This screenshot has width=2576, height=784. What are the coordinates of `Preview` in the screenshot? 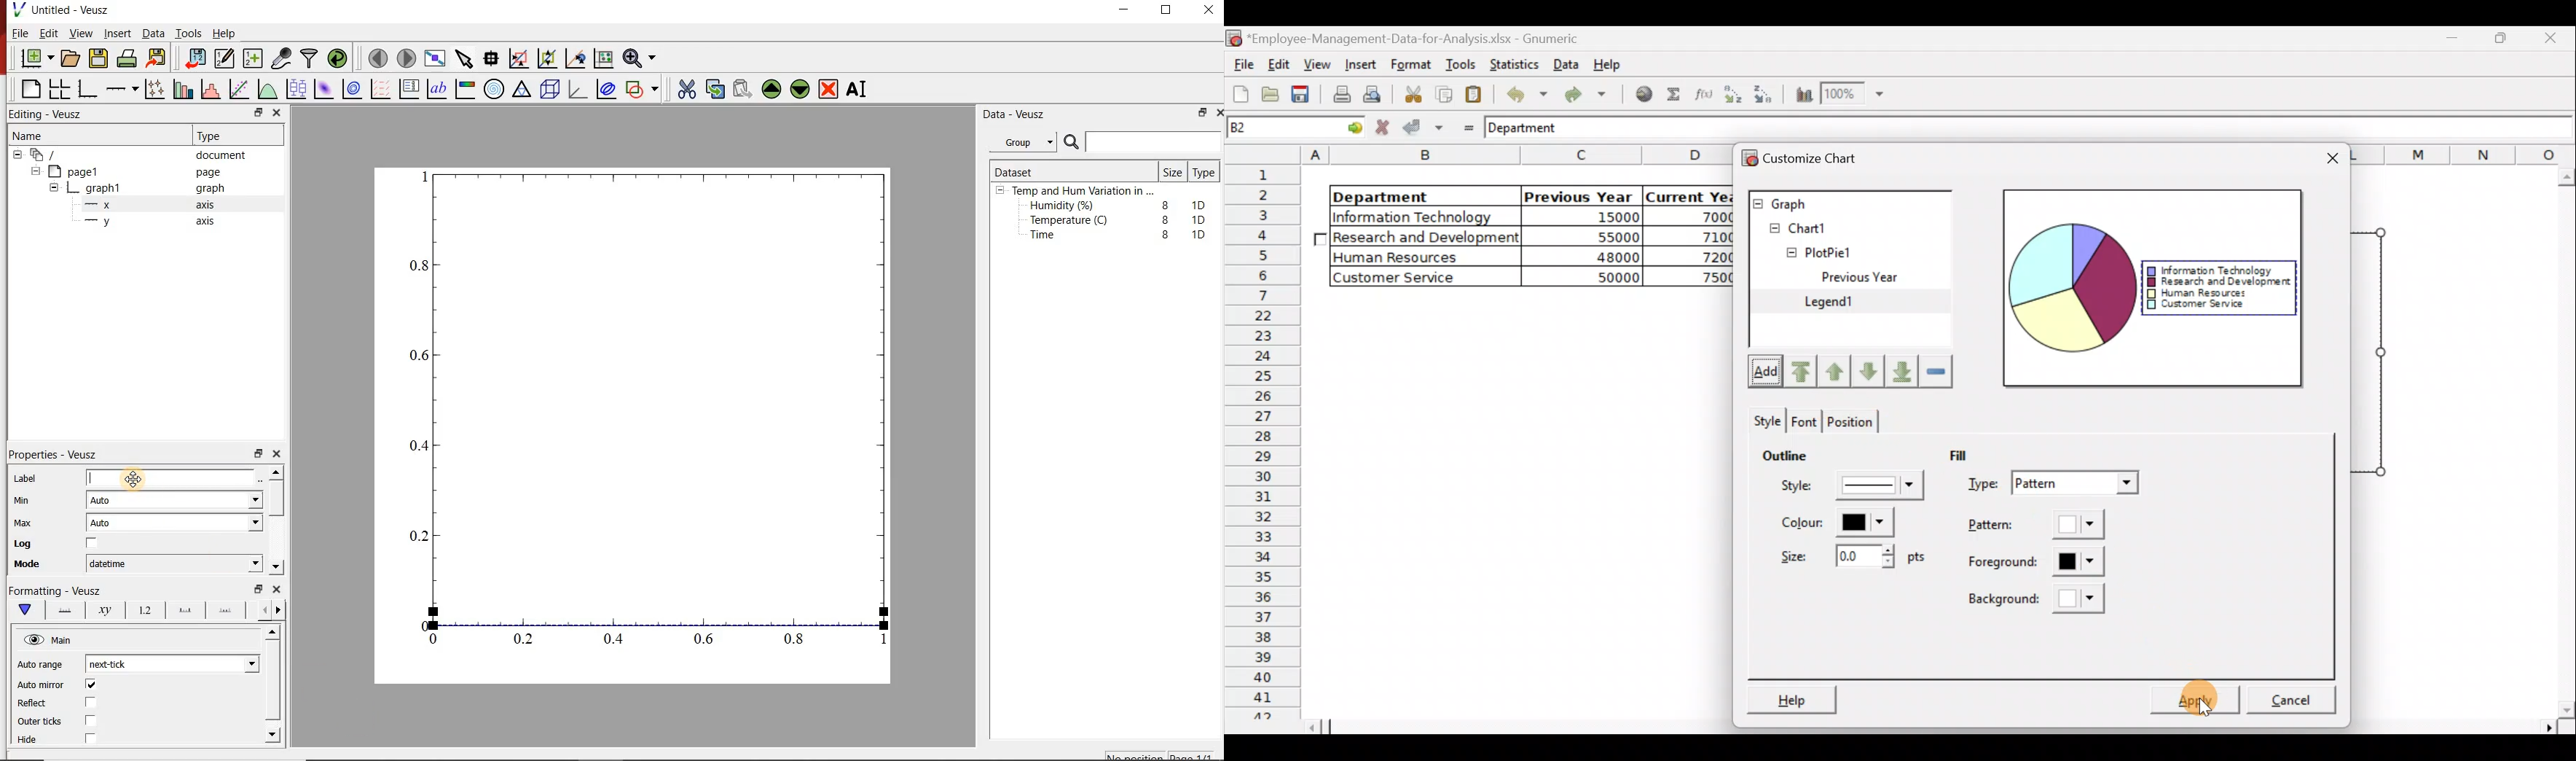 It's located at (2070, 289).